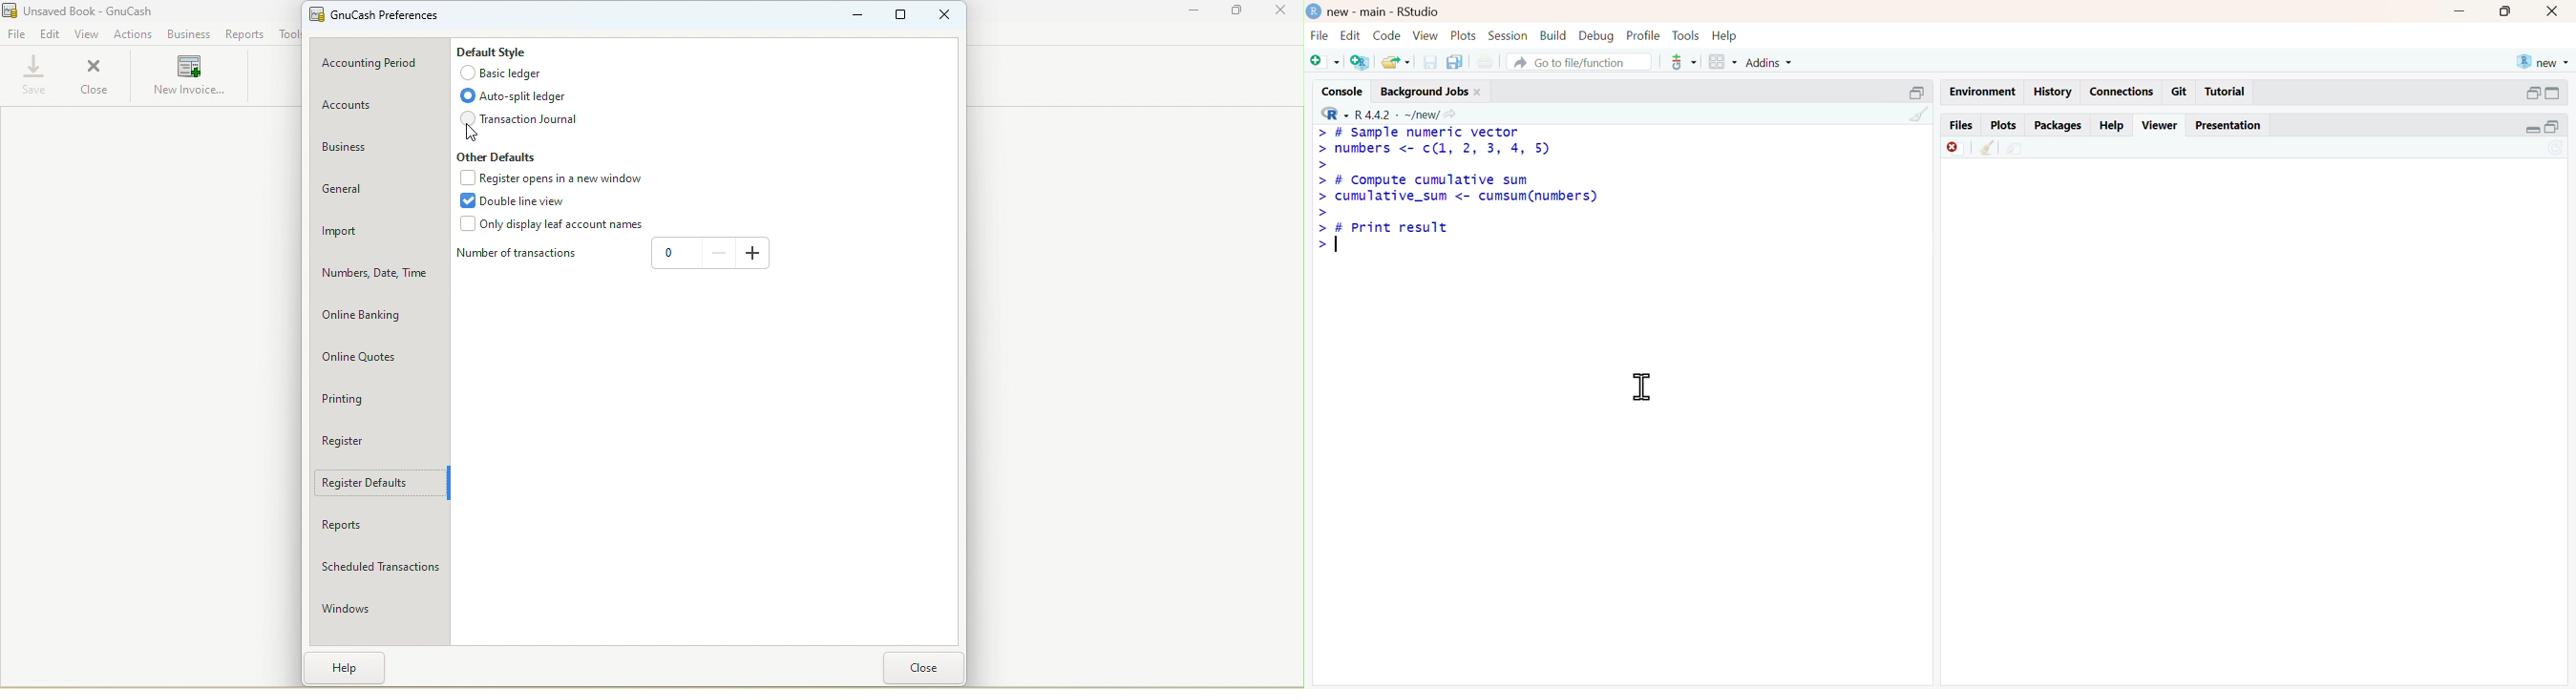 This screenshot has height=700, width=2576. What do you see at coordinates (381, 609) in the screenshot?
I see `Windows` at bounding box center [381, 609].